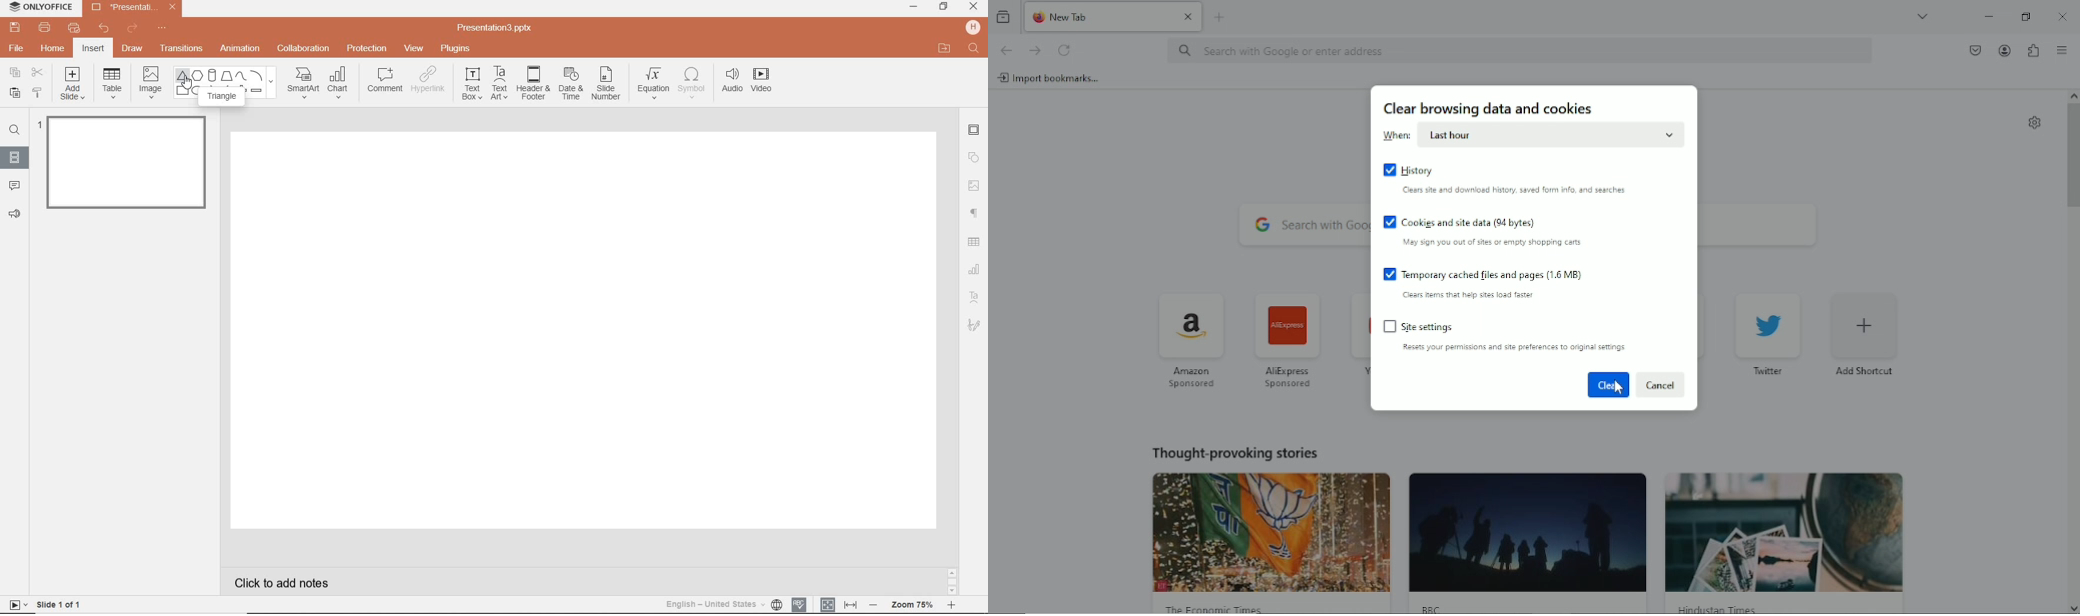  Describe the element at coordinates (14, 185) in the screenshot. I see `COMMENTS` at that location.